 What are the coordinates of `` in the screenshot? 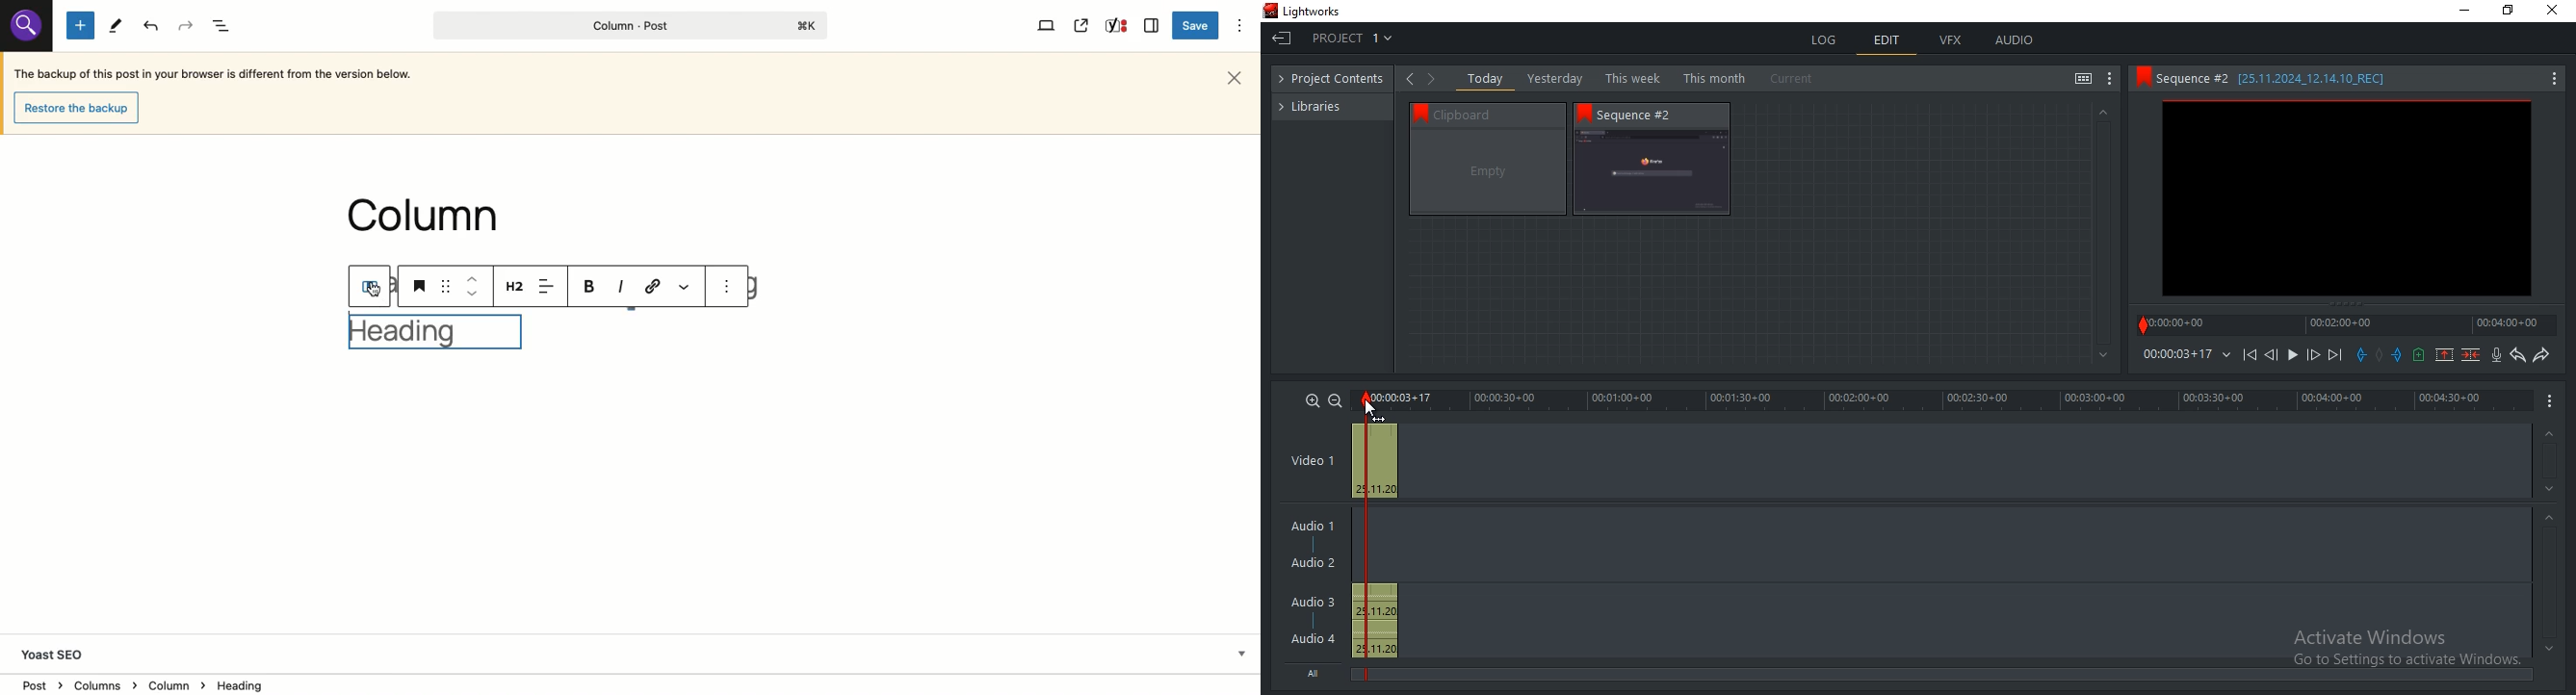 It's located at (24, 26).